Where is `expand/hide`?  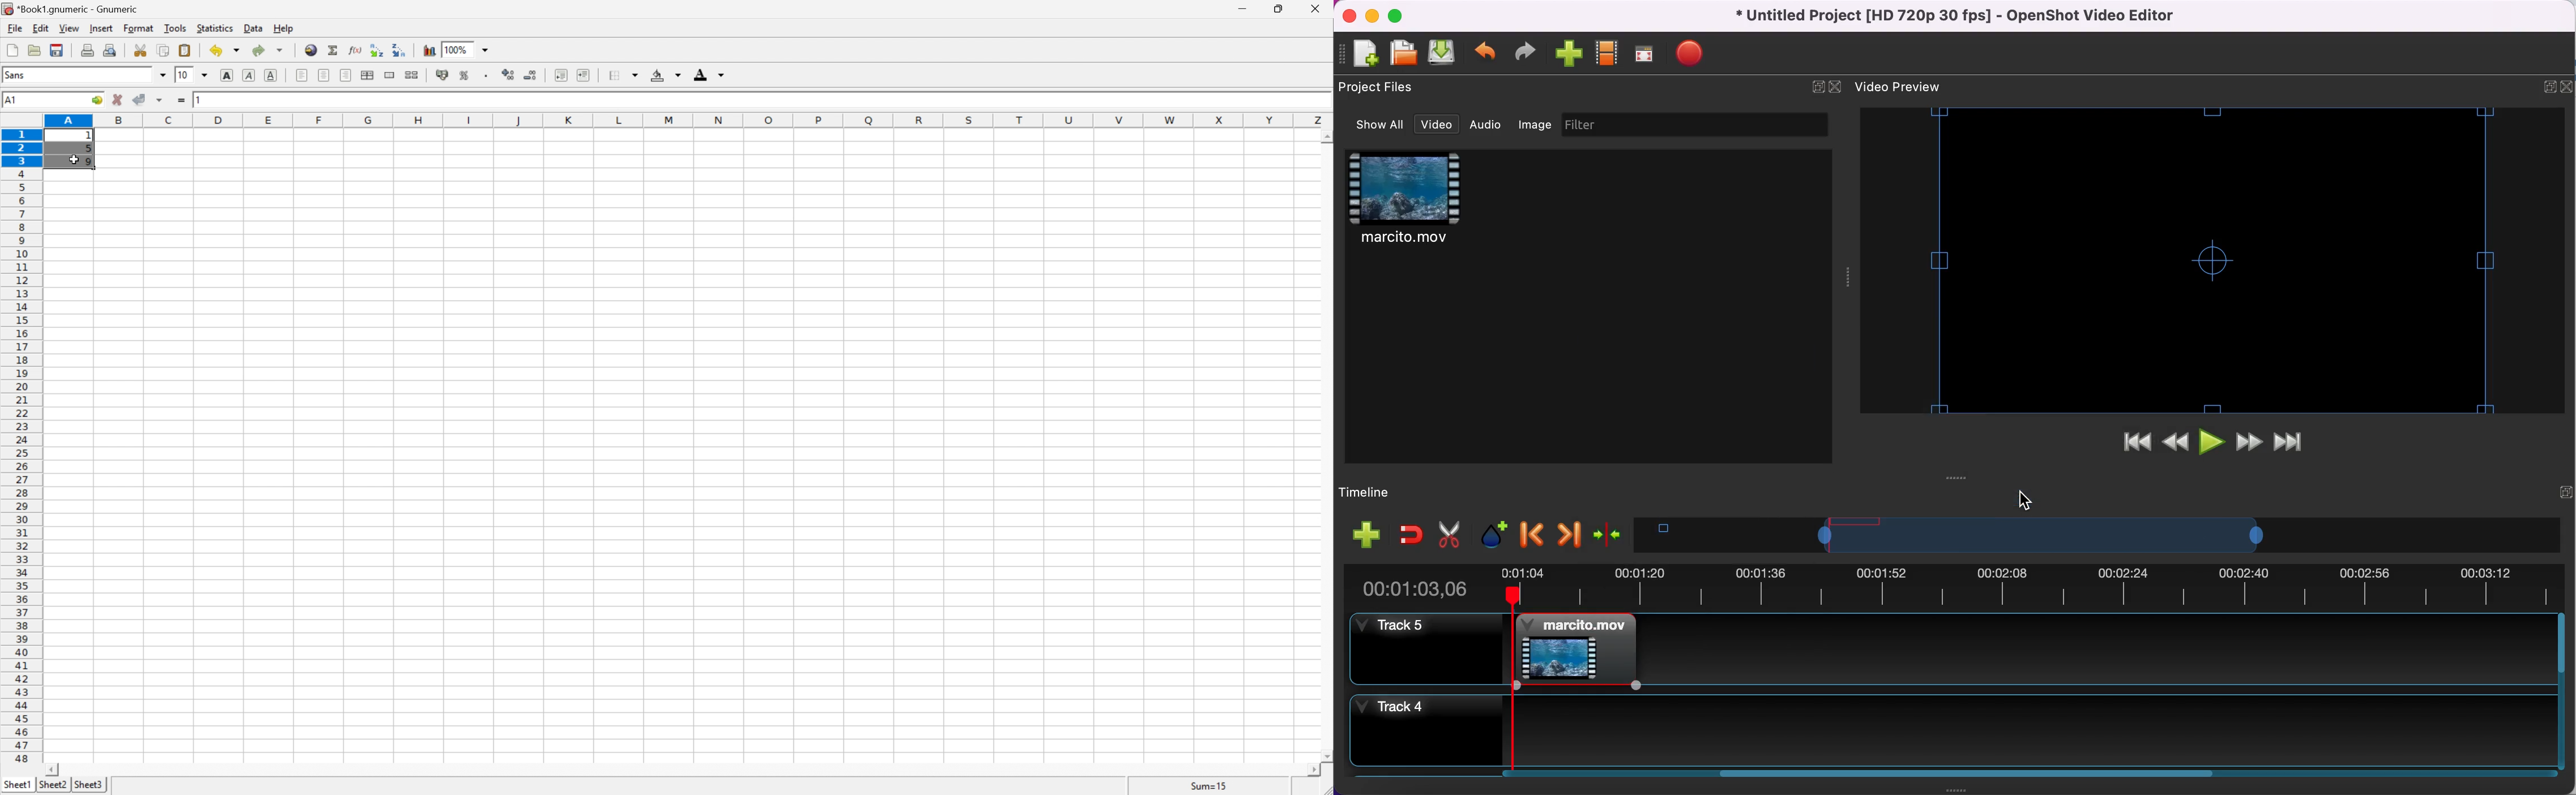
expand/hide is located at coordinates (2549, 499).